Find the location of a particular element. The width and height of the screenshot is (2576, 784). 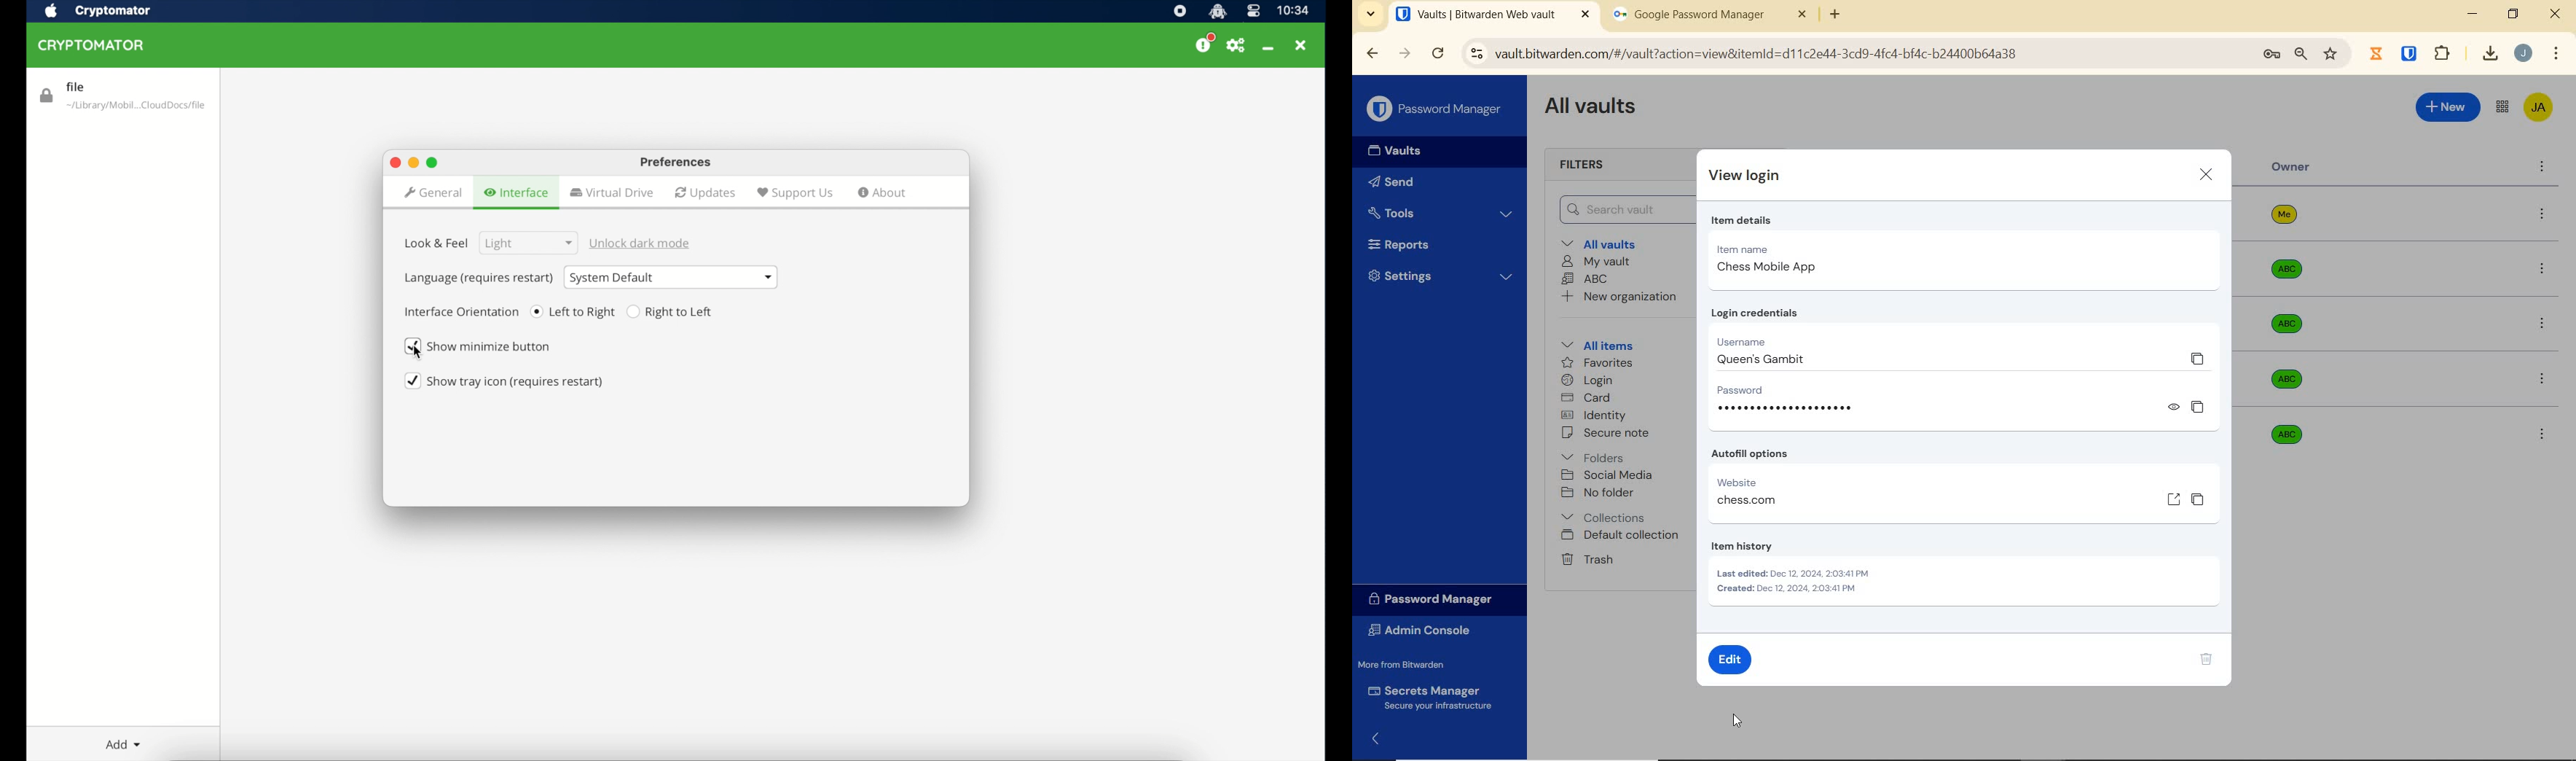

item details is located at coordinates (1740, 221).